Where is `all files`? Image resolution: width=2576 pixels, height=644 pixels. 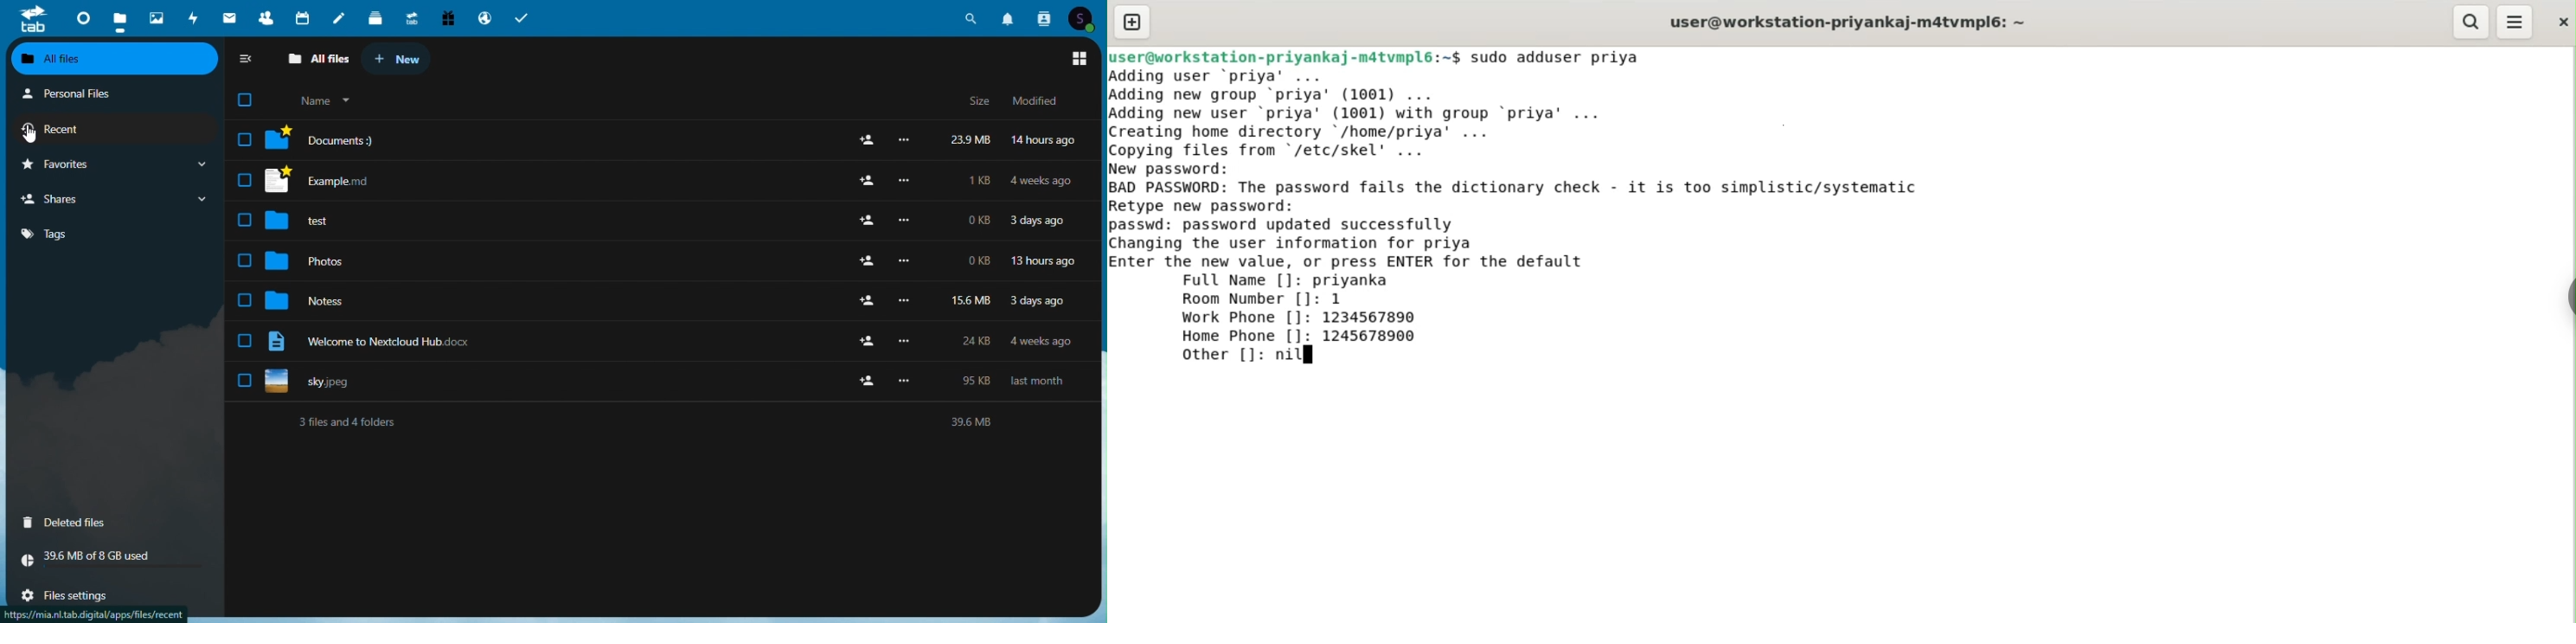
all files is located at coordinates (313, 61).